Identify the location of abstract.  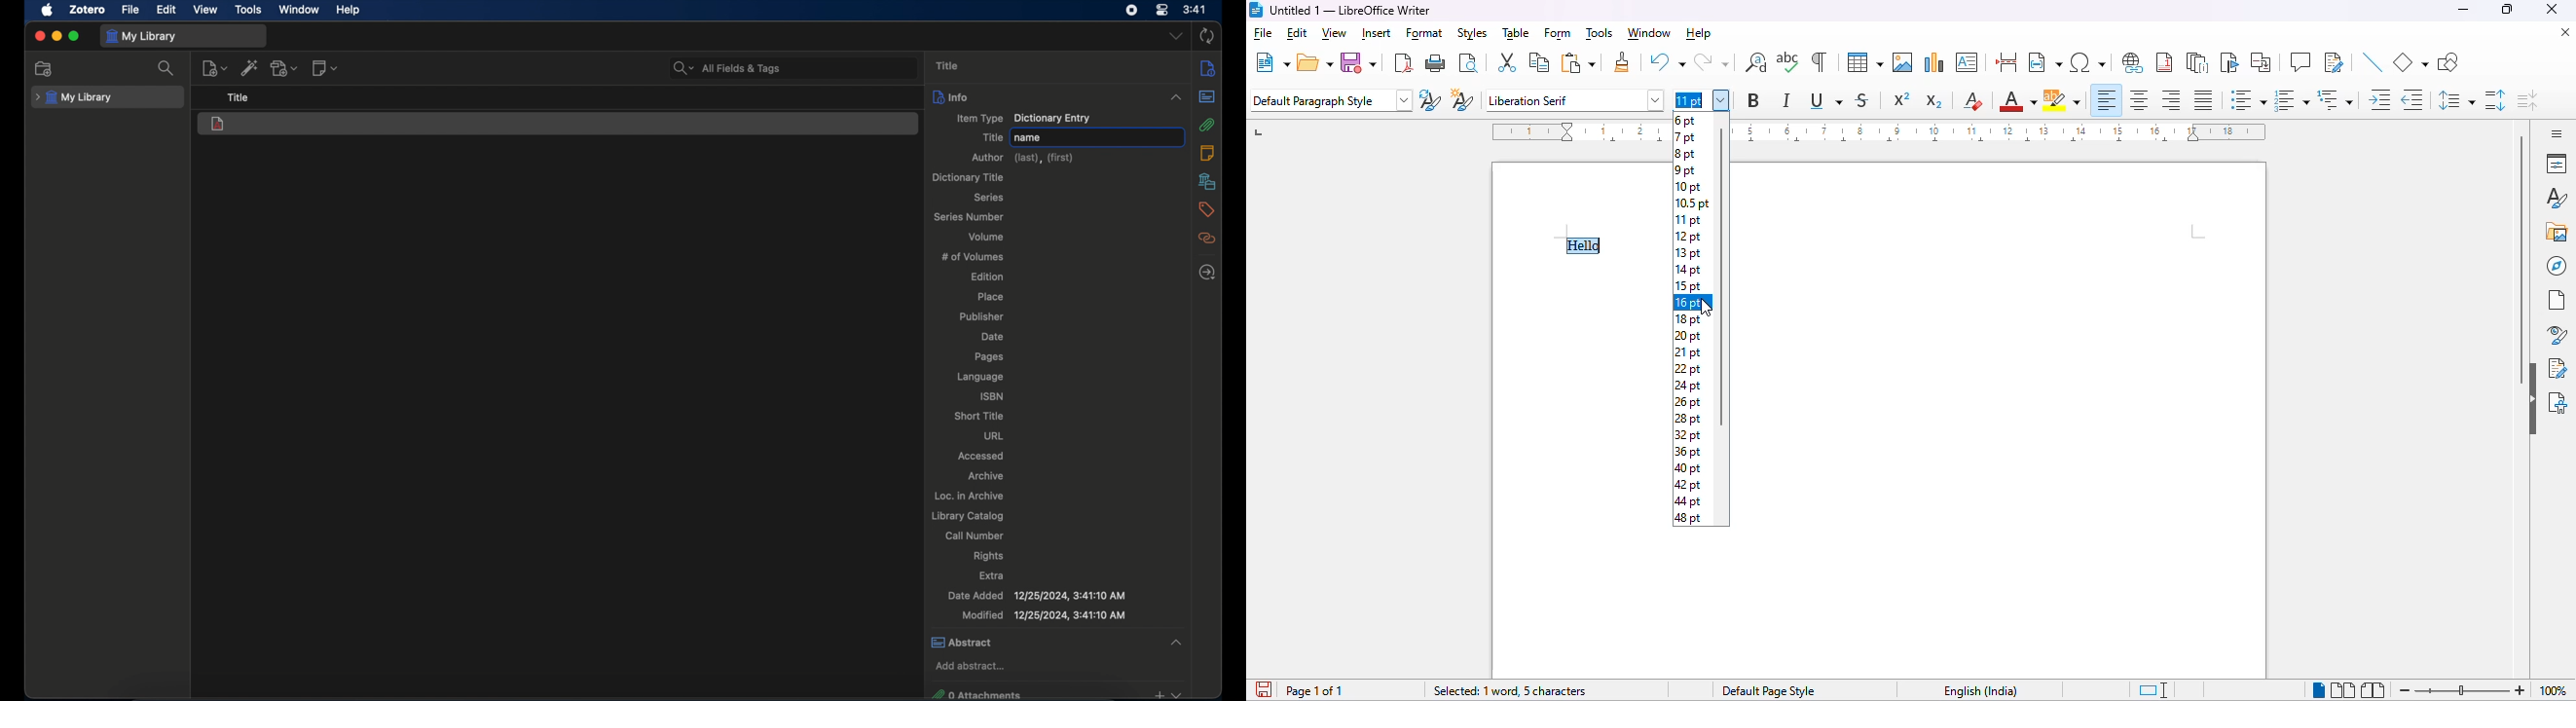
(1207, 97).